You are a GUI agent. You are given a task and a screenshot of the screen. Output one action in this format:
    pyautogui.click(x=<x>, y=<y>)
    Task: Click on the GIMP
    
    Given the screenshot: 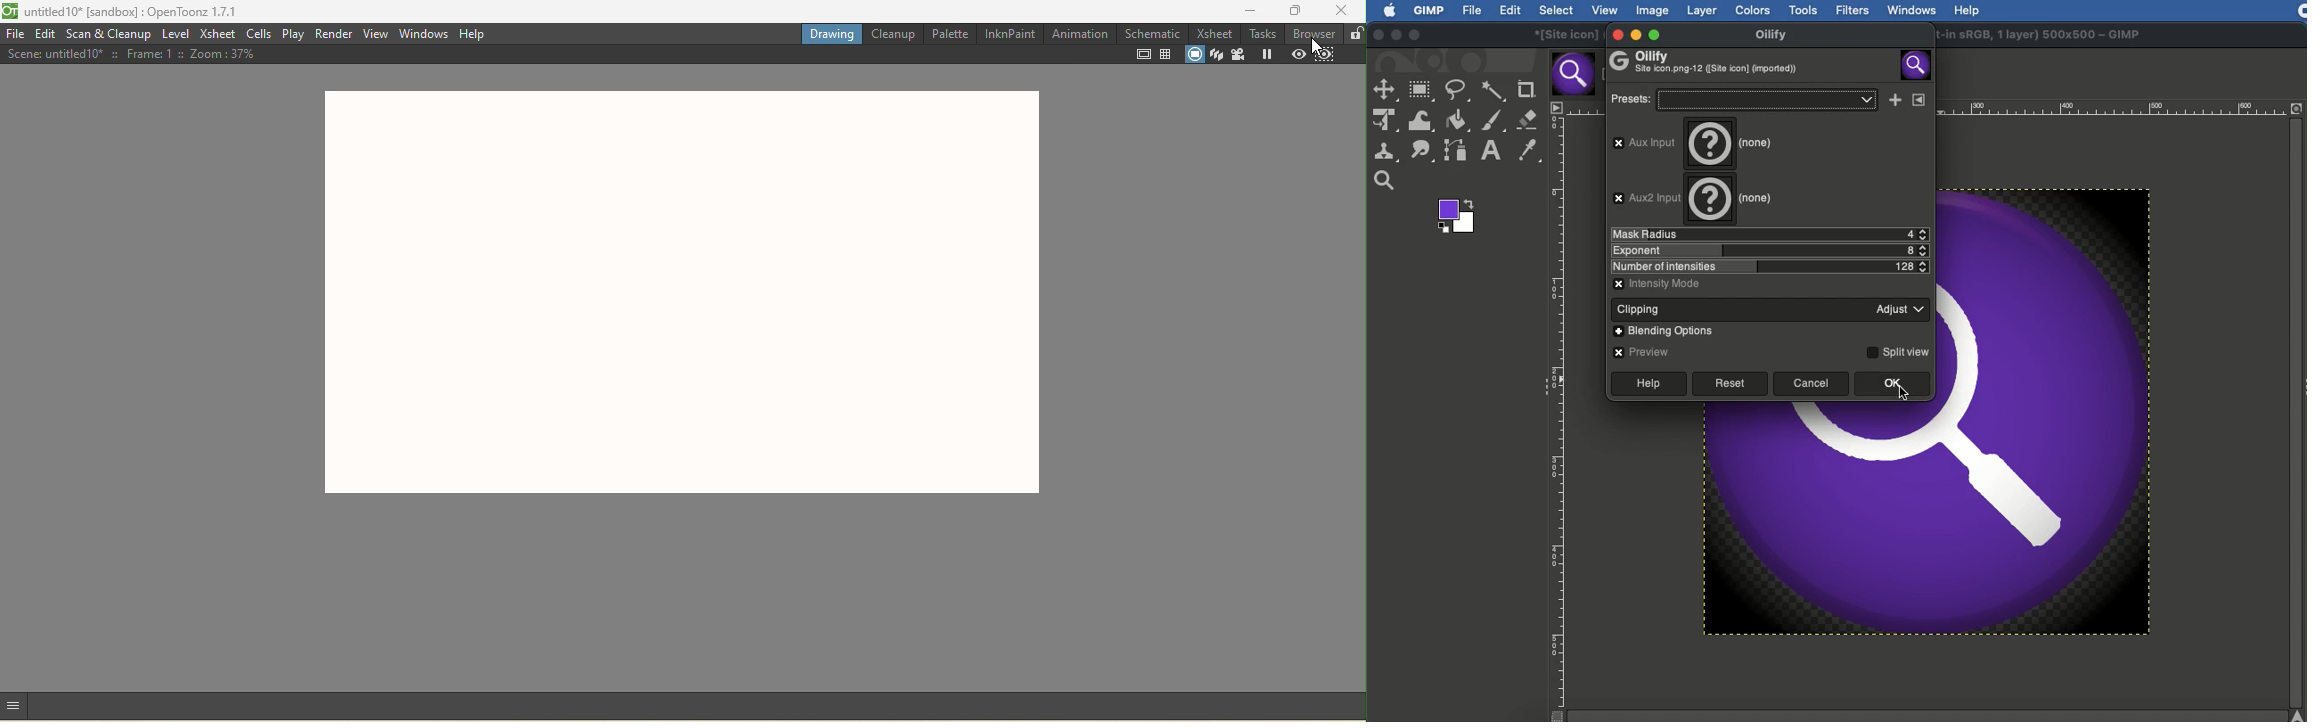 What is the action you would take?
    pyautogui.click(x=1429, y=11)
    